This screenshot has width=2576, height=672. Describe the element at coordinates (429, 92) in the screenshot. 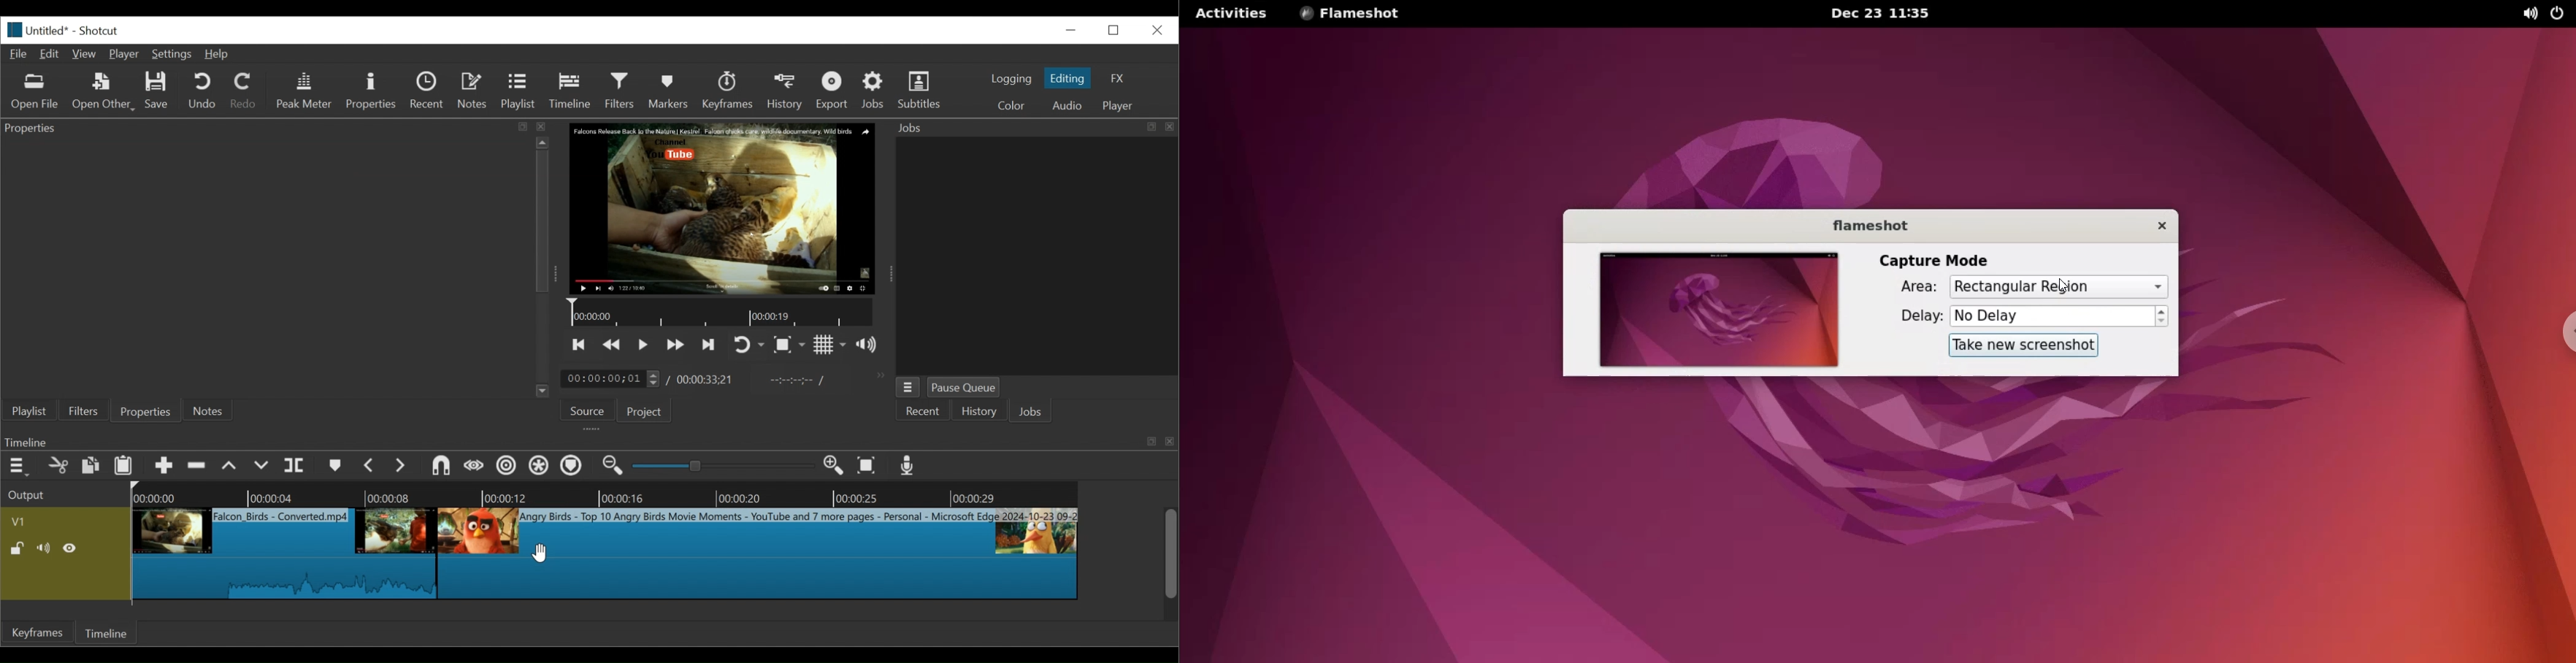

I see `Recent` at that location.